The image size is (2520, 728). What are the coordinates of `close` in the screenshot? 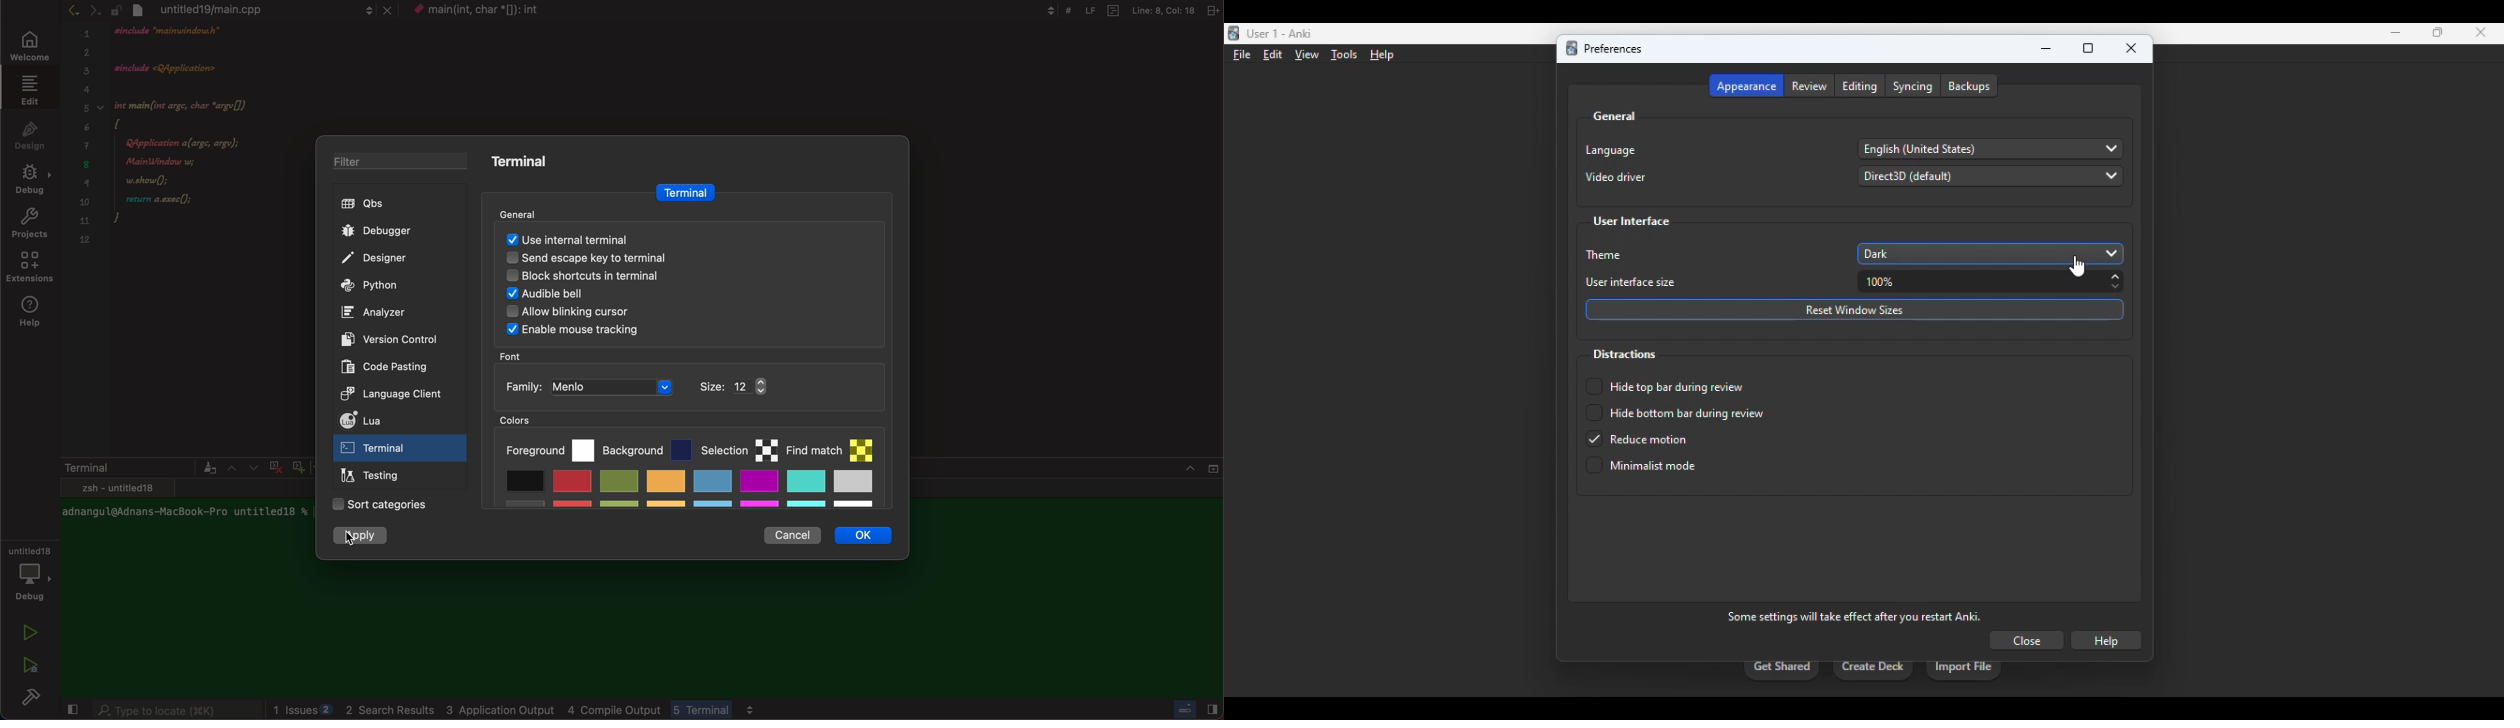 It's located at (2132, 48).